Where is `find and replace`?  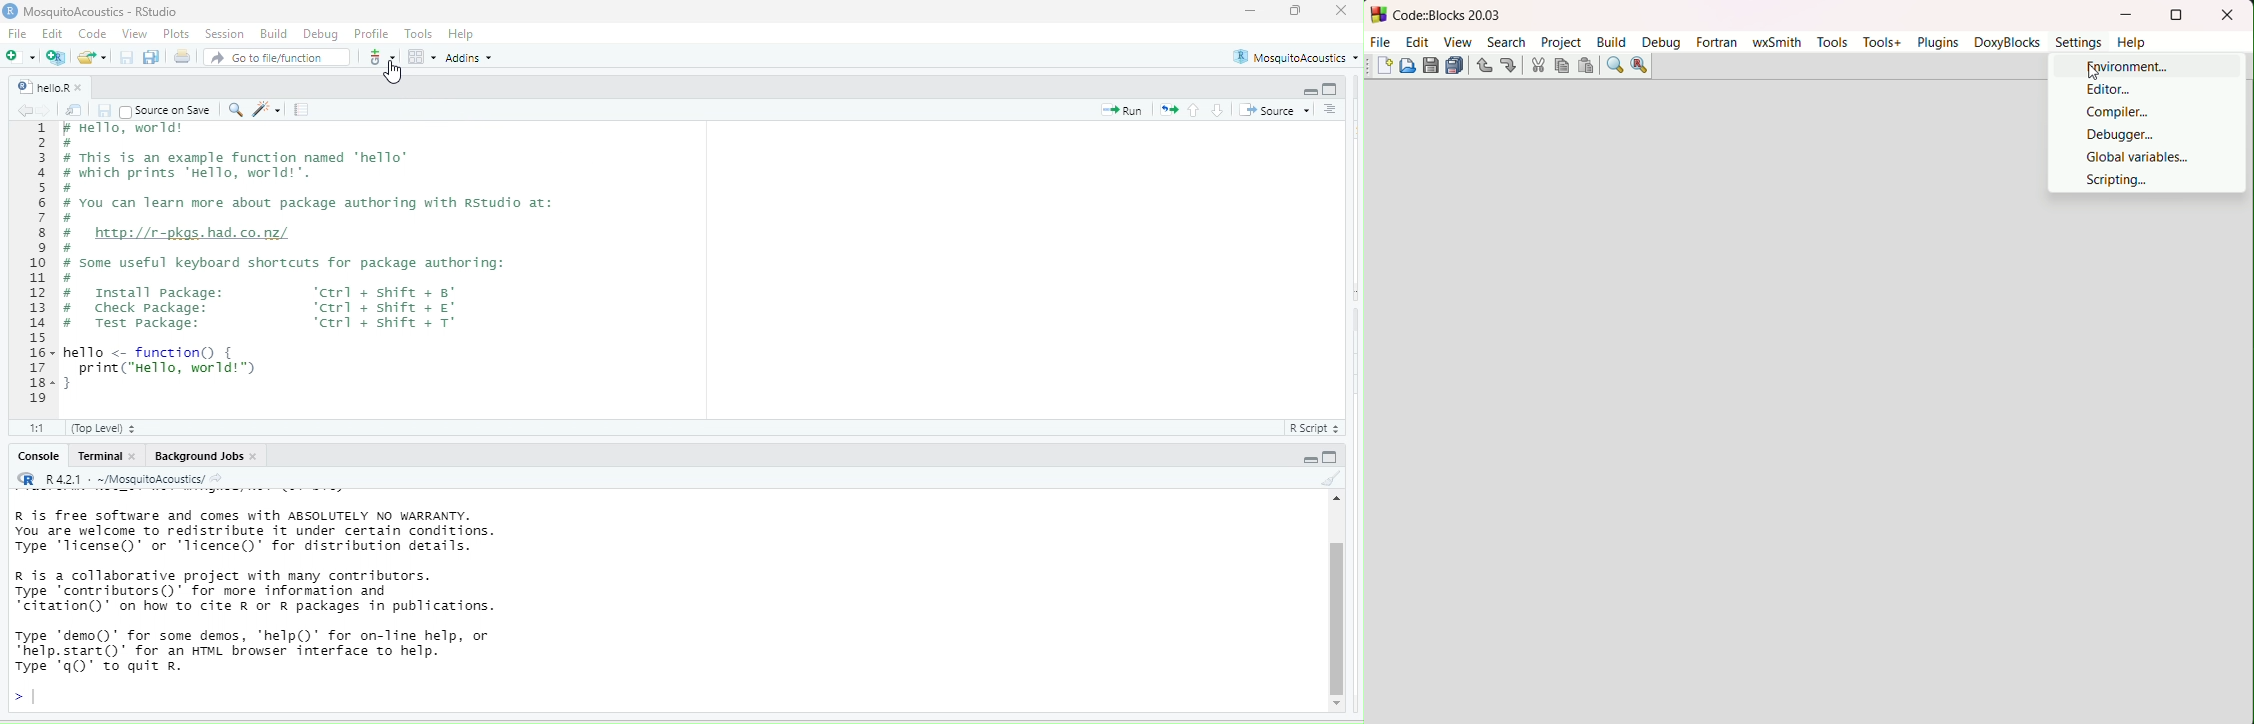 find and replace is located at coordinates (1641, 66).